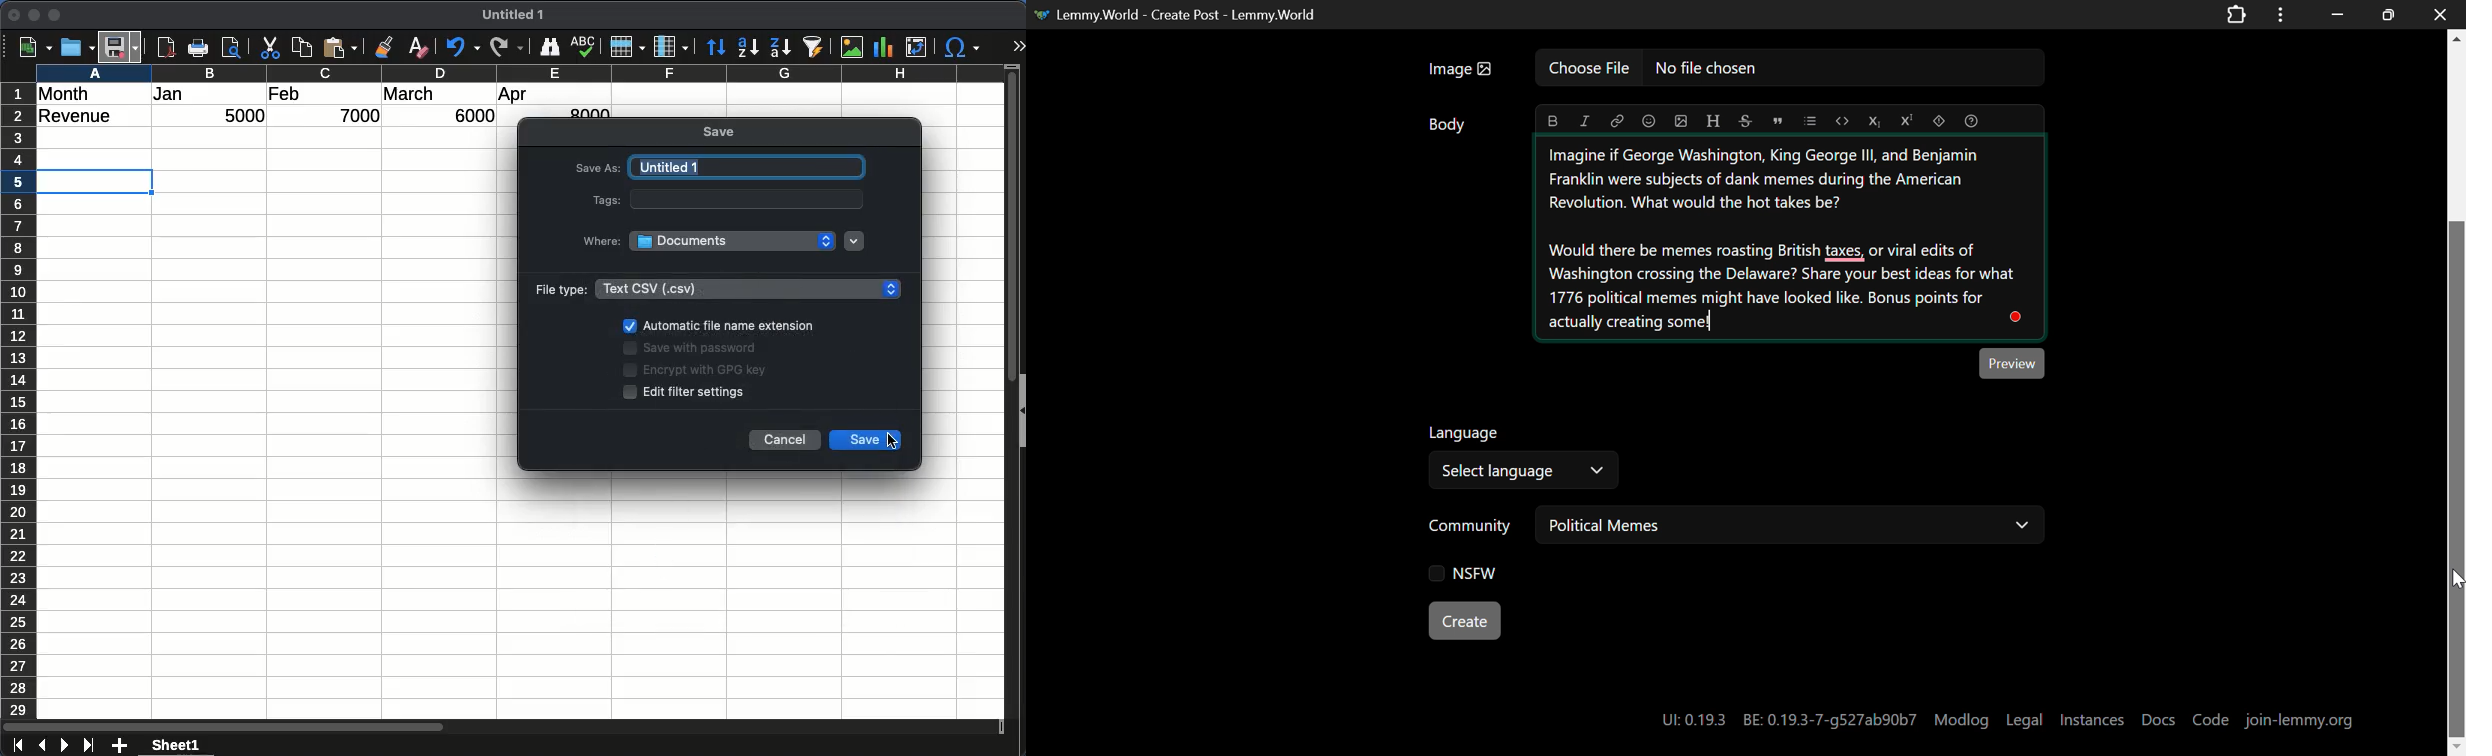  I want to click on autofilter, so click(813, 47).